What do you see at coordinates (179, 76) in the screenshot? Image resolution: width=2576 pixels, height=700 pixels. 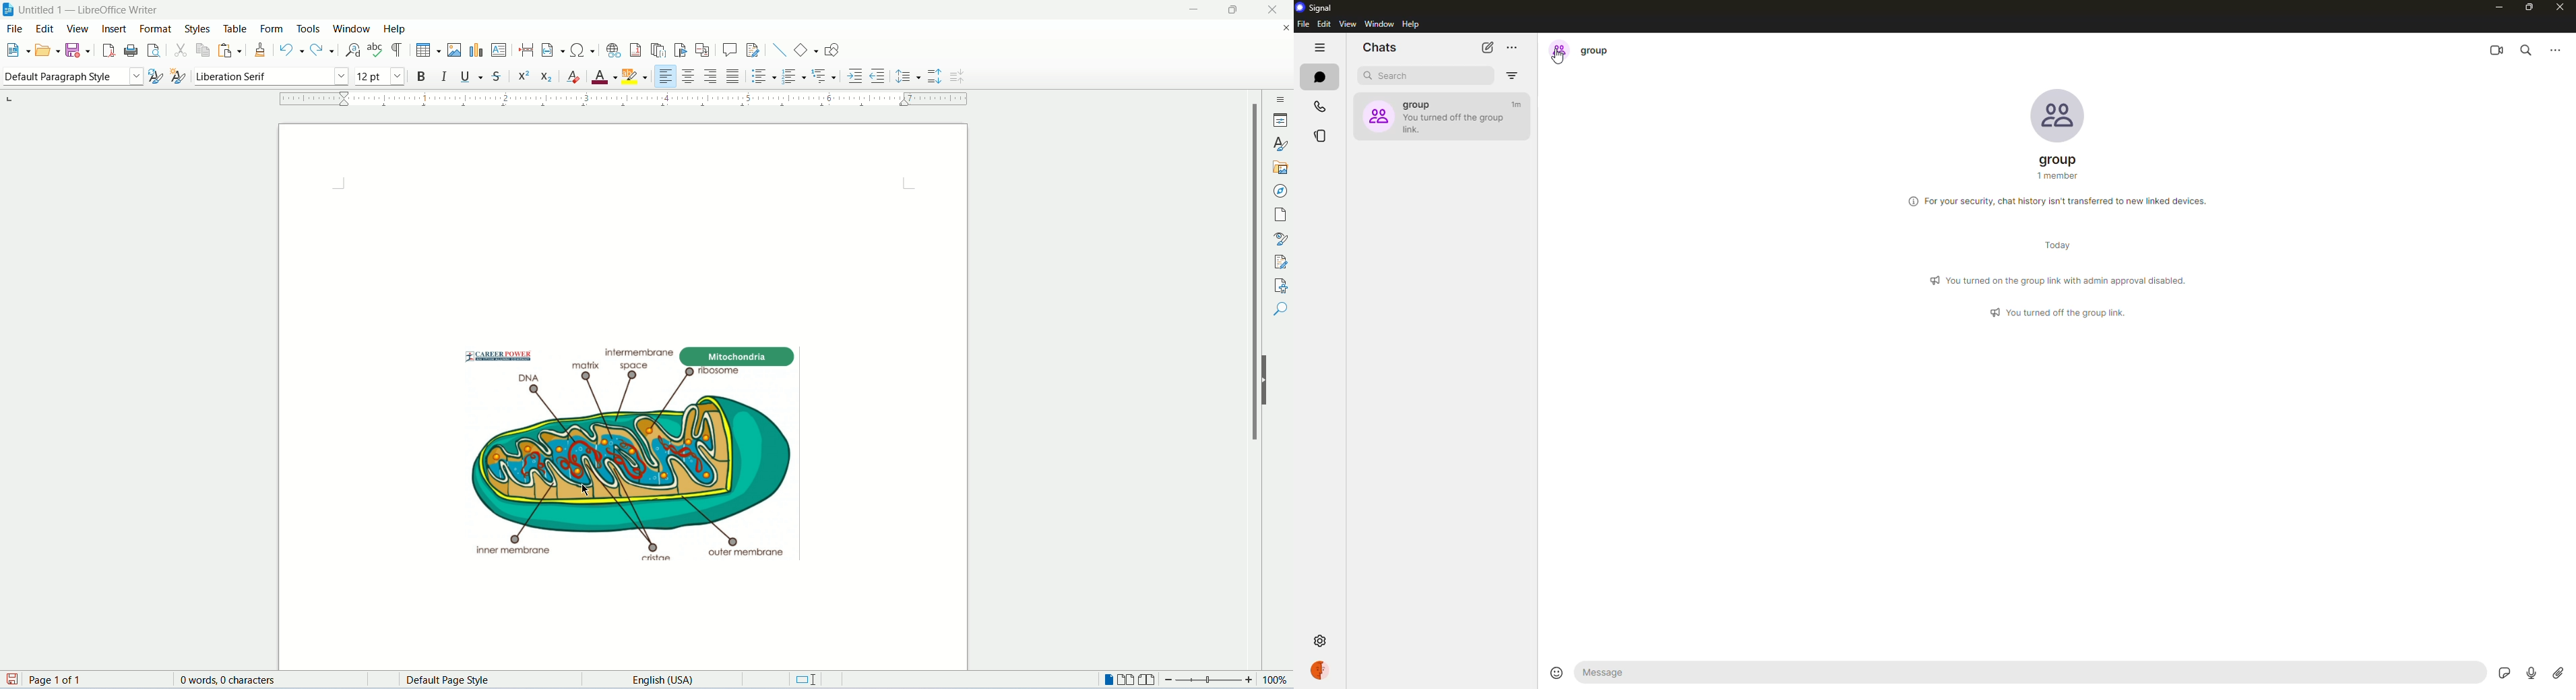 I see `new style` at bounding box center [179, 76].